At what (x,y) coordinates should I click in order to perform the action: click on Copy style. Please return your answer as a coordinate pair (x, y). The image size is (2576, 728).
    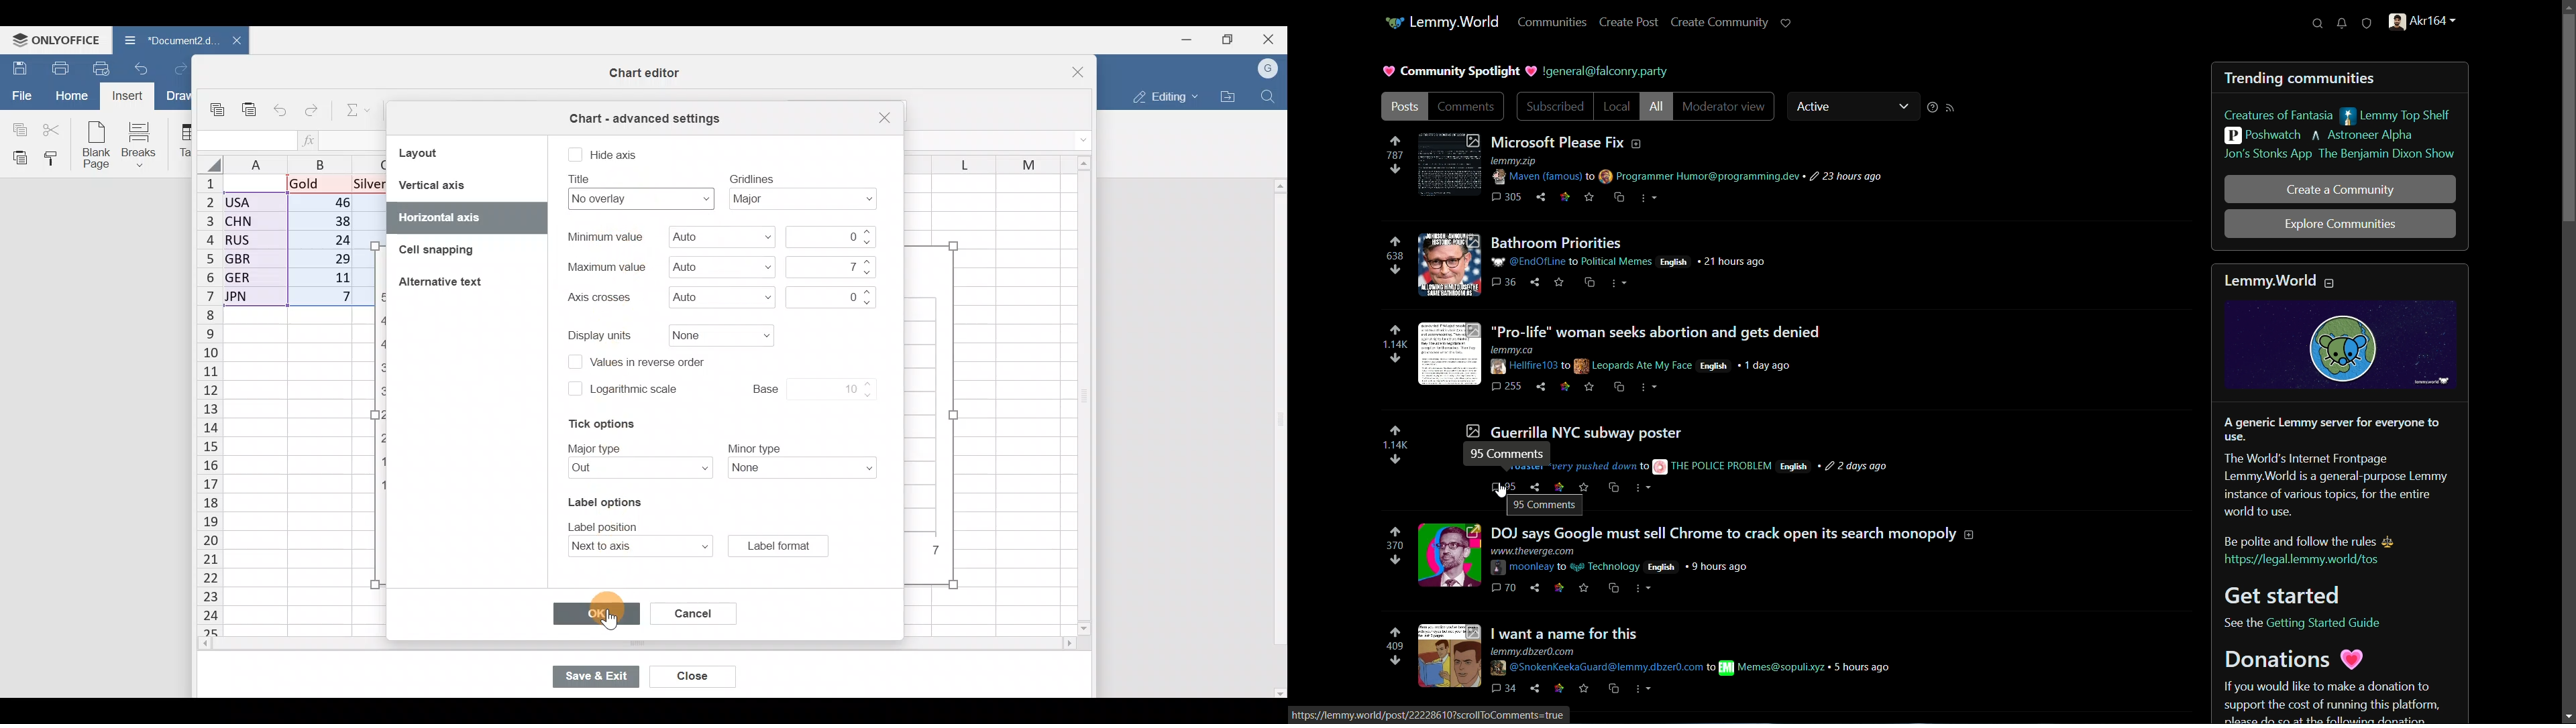
    Looking at the image, I should click on (55, 160).